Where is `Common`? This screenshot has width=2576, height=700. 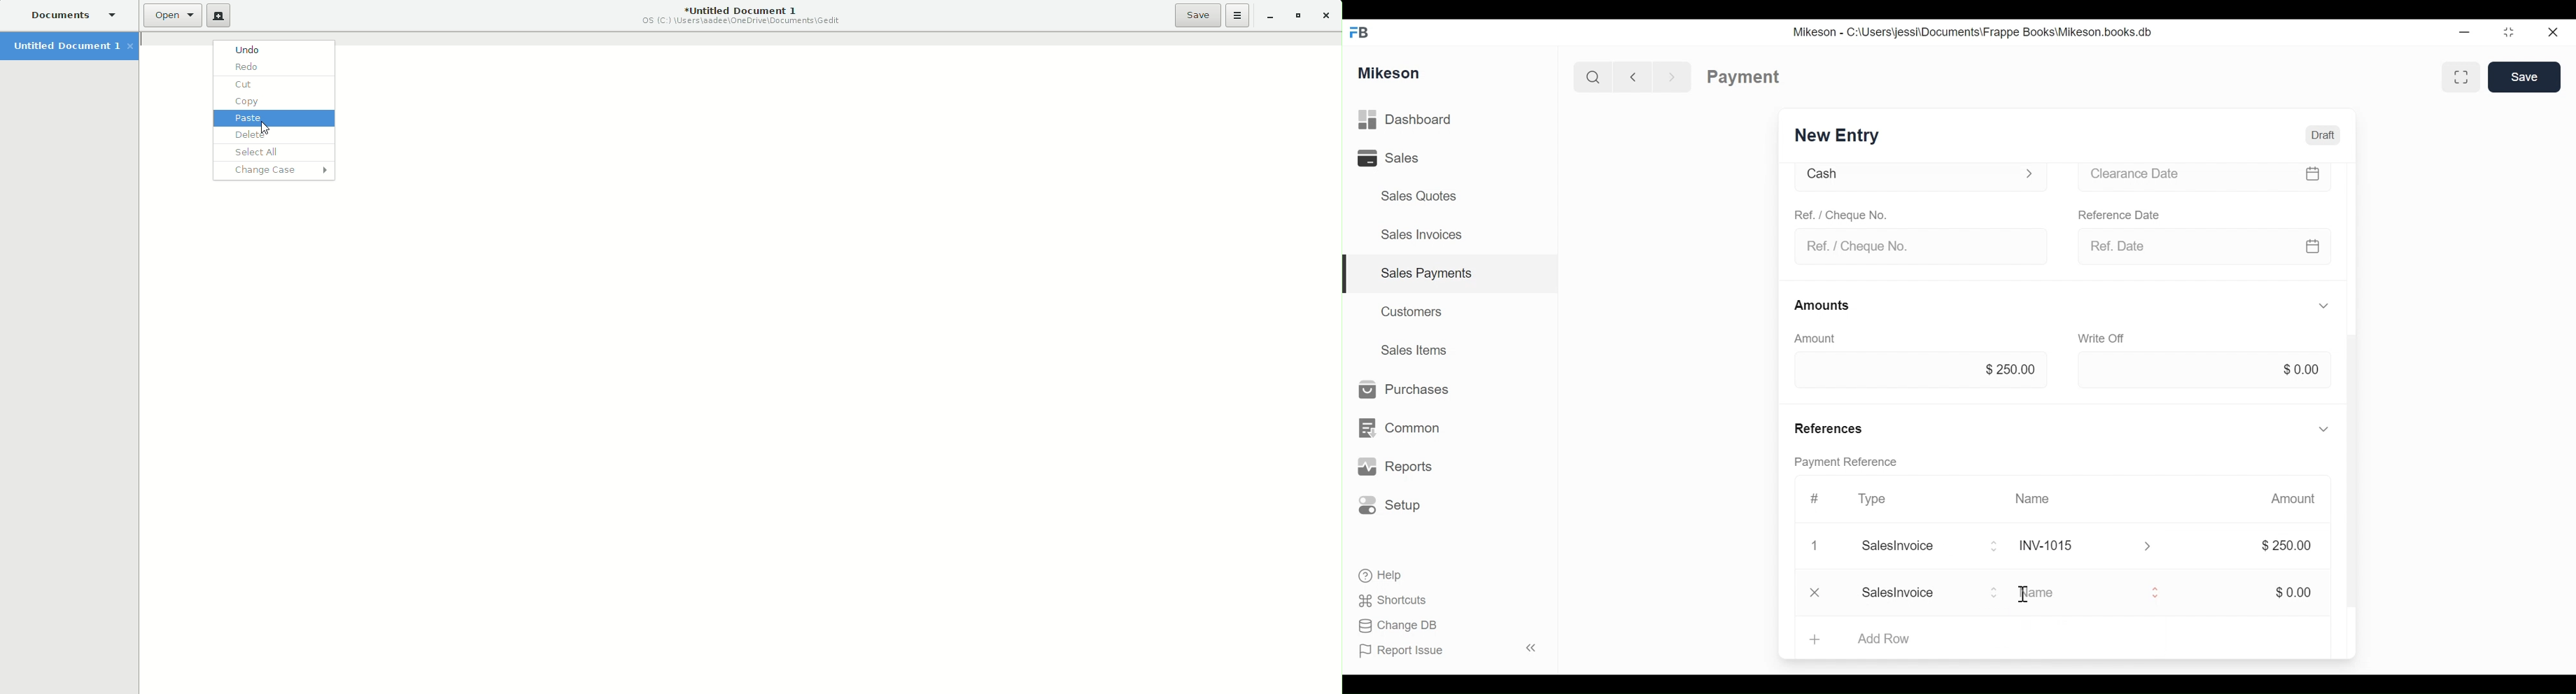 Common is located at coordinates (1406, 422).